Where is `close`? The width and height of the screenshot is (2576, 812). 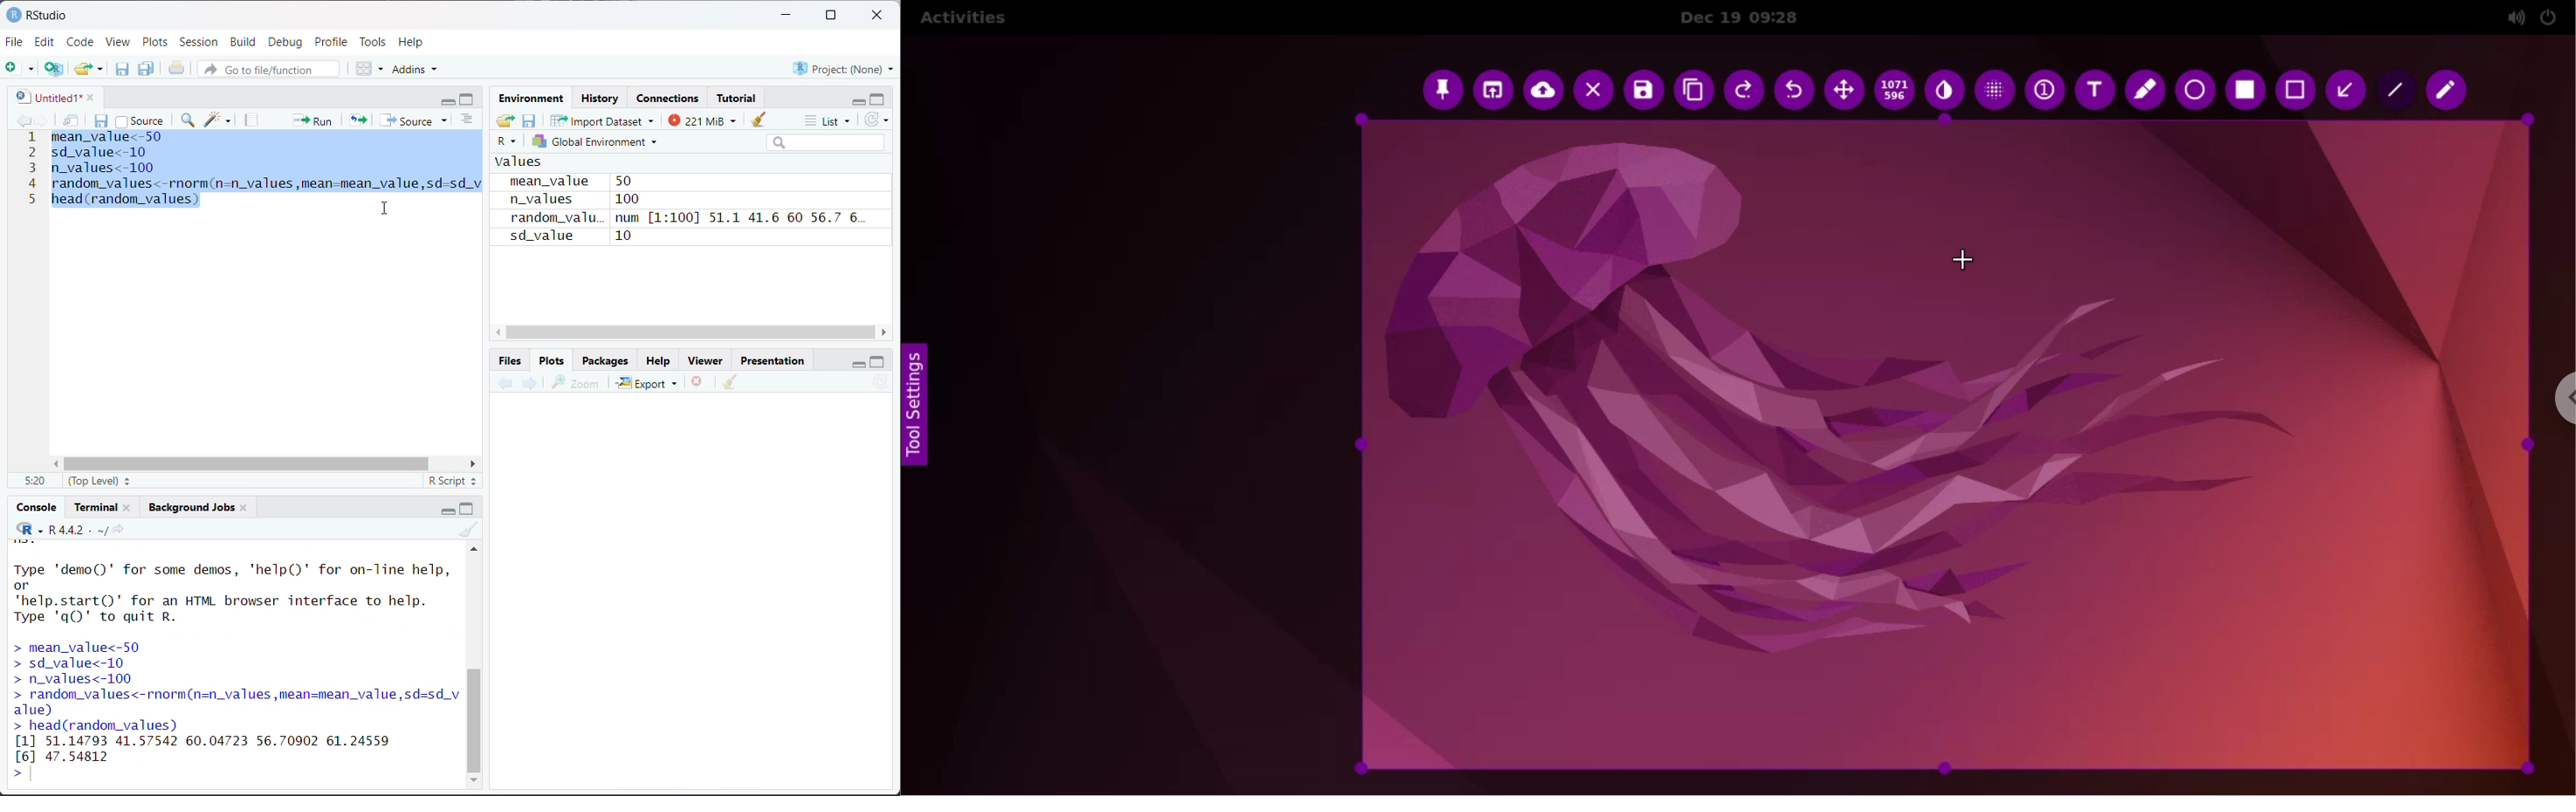
close is located at coordinates (244, 506).